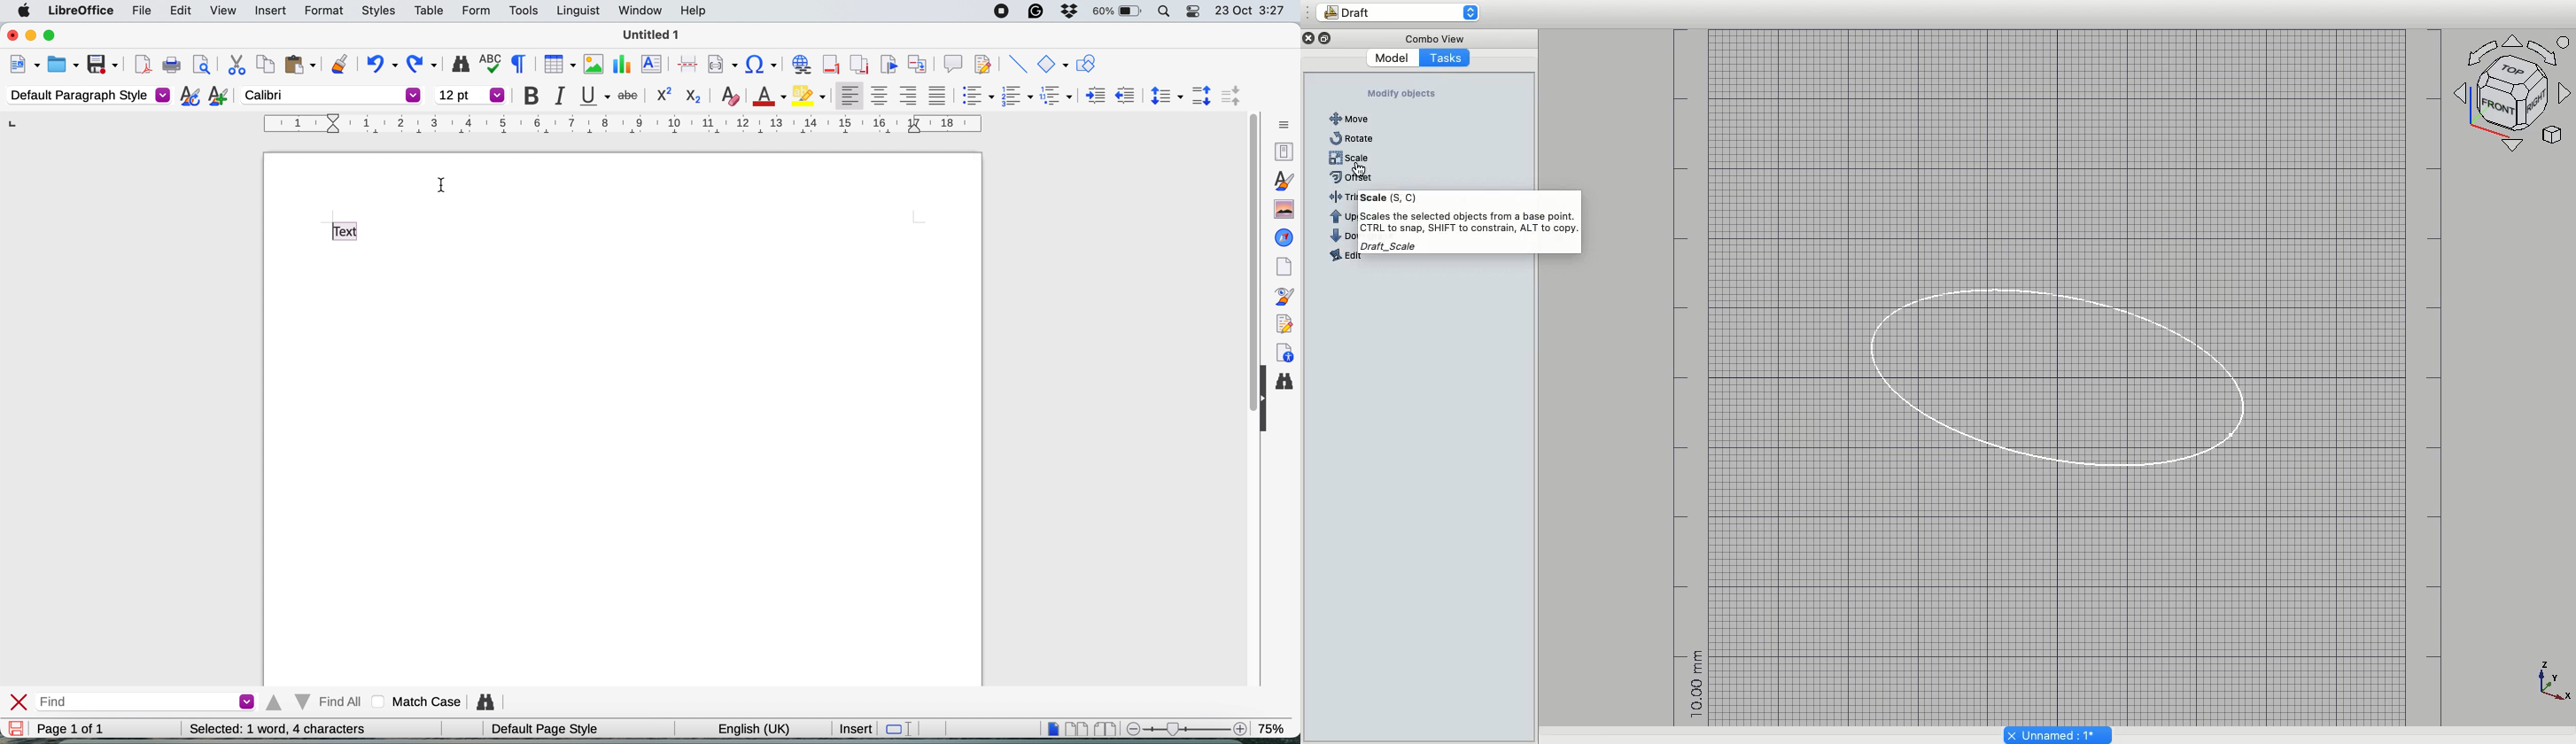 The width and height of the screenshot is (2576, 756). What do you see at coordinates (575, 13) in the screenshot?
I see `linguist` at bounding box center [575, 13].